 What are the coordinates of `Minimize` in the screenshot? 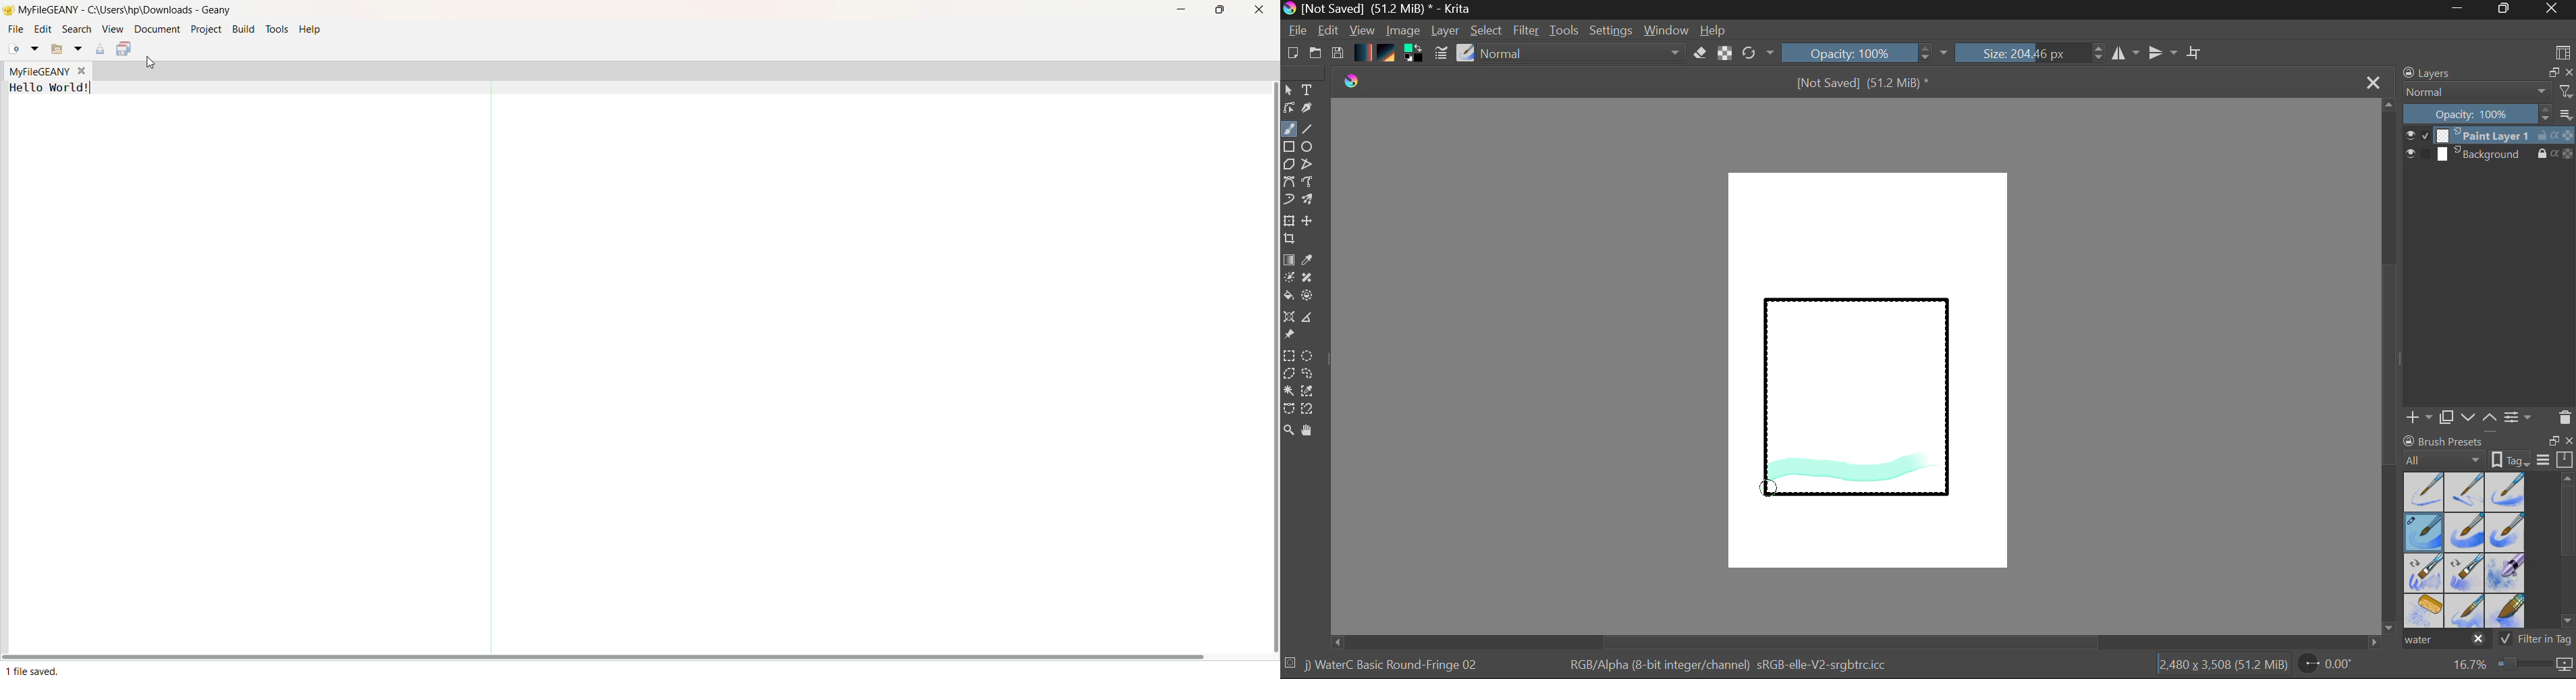 It's located at (2506, 9).